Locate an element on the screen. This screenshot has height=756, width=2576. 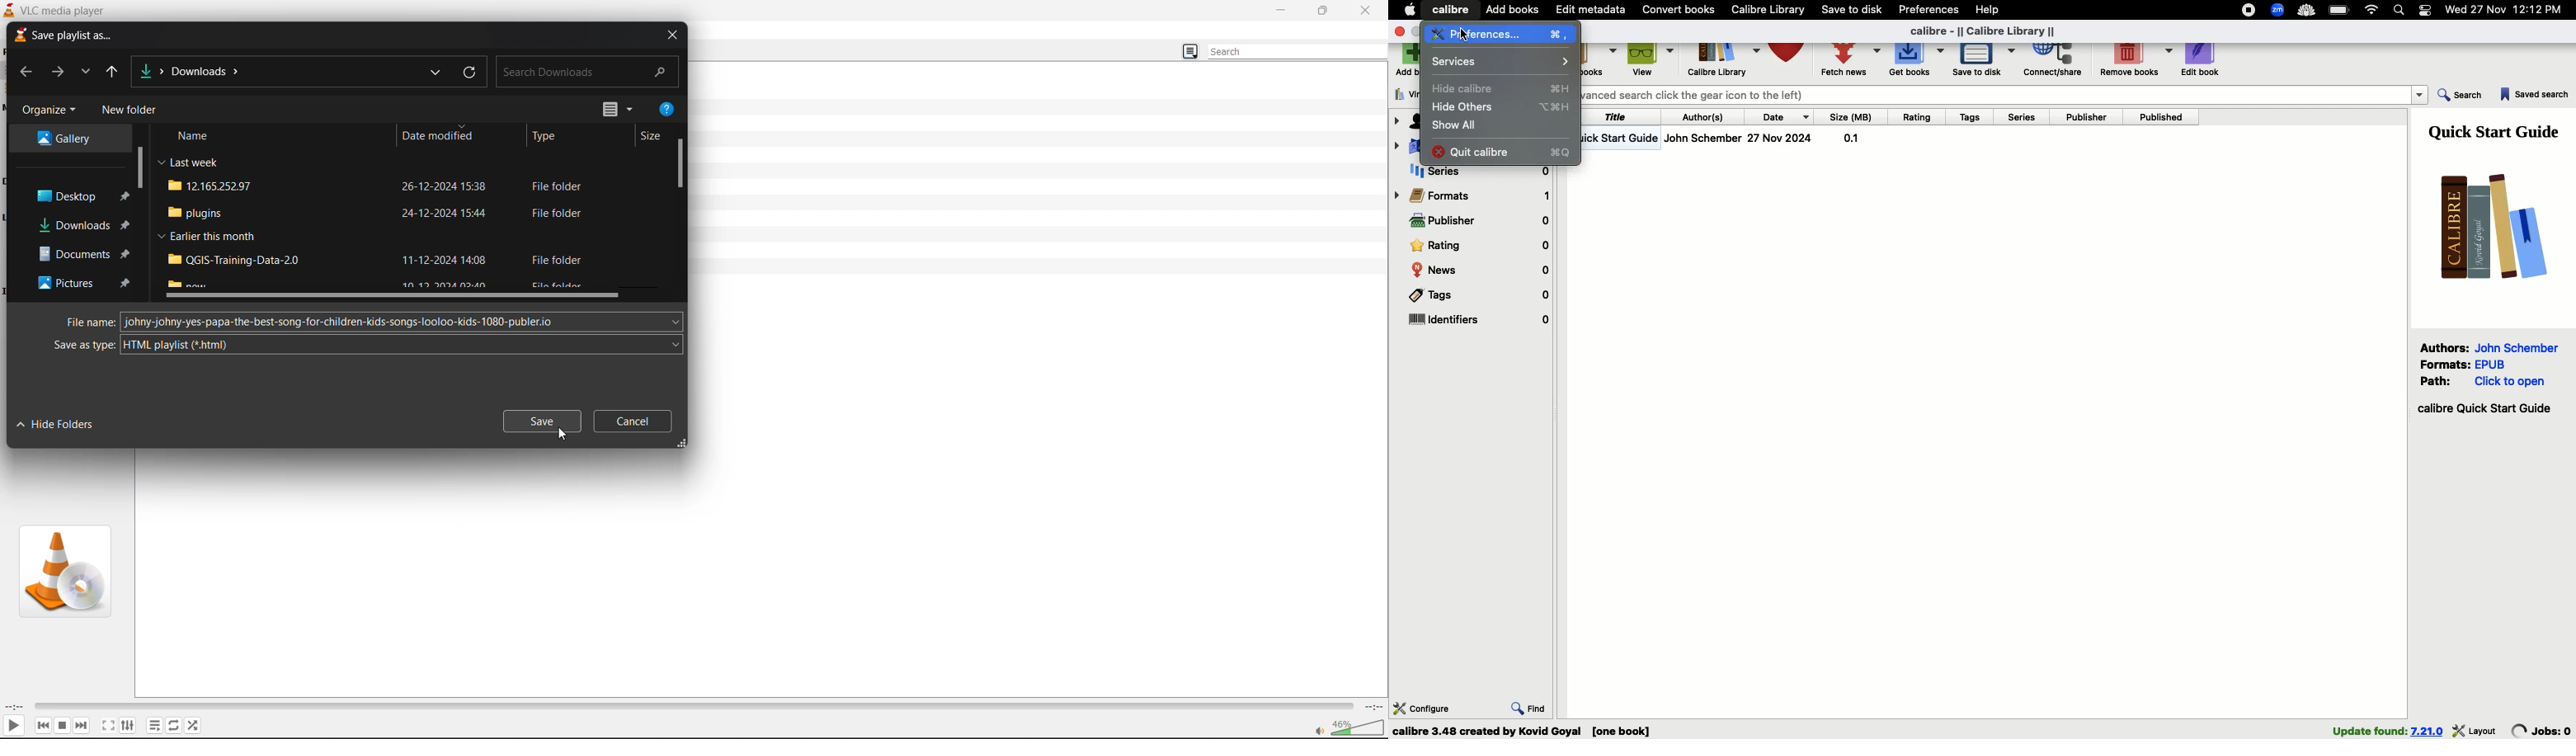
Guide is located at coordinates (2498, 130).